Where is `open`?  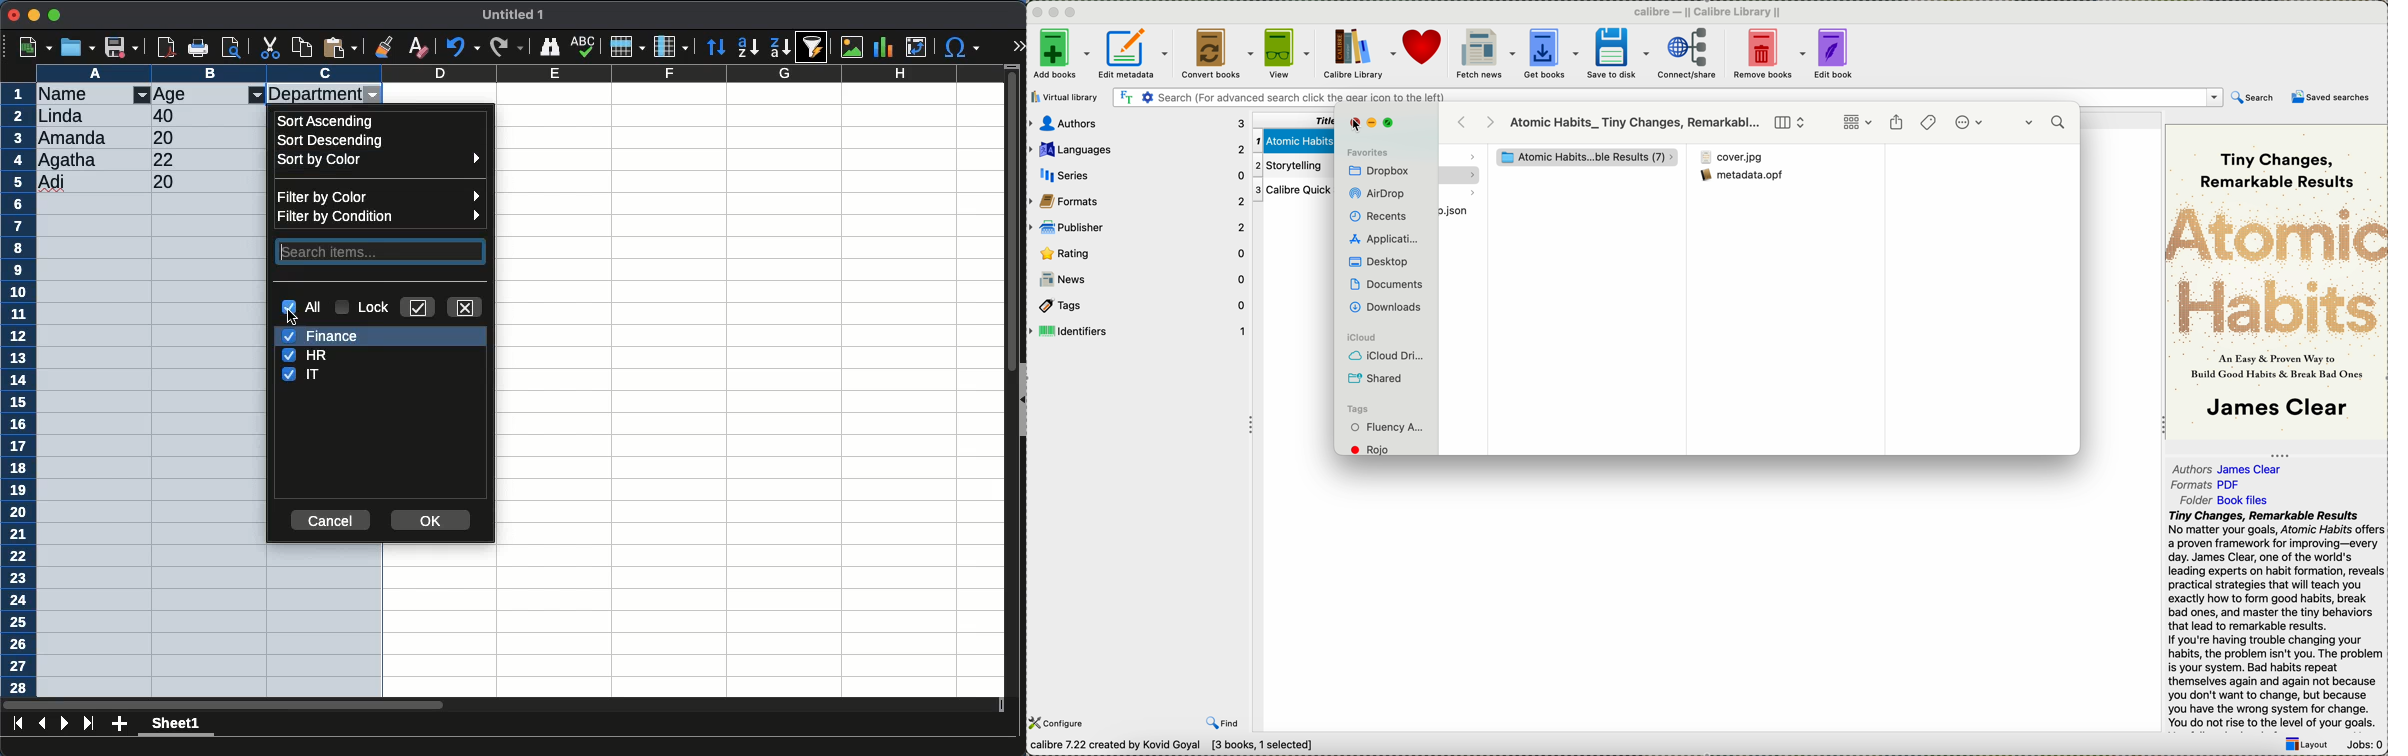
open is located at coordinates (78, 47).